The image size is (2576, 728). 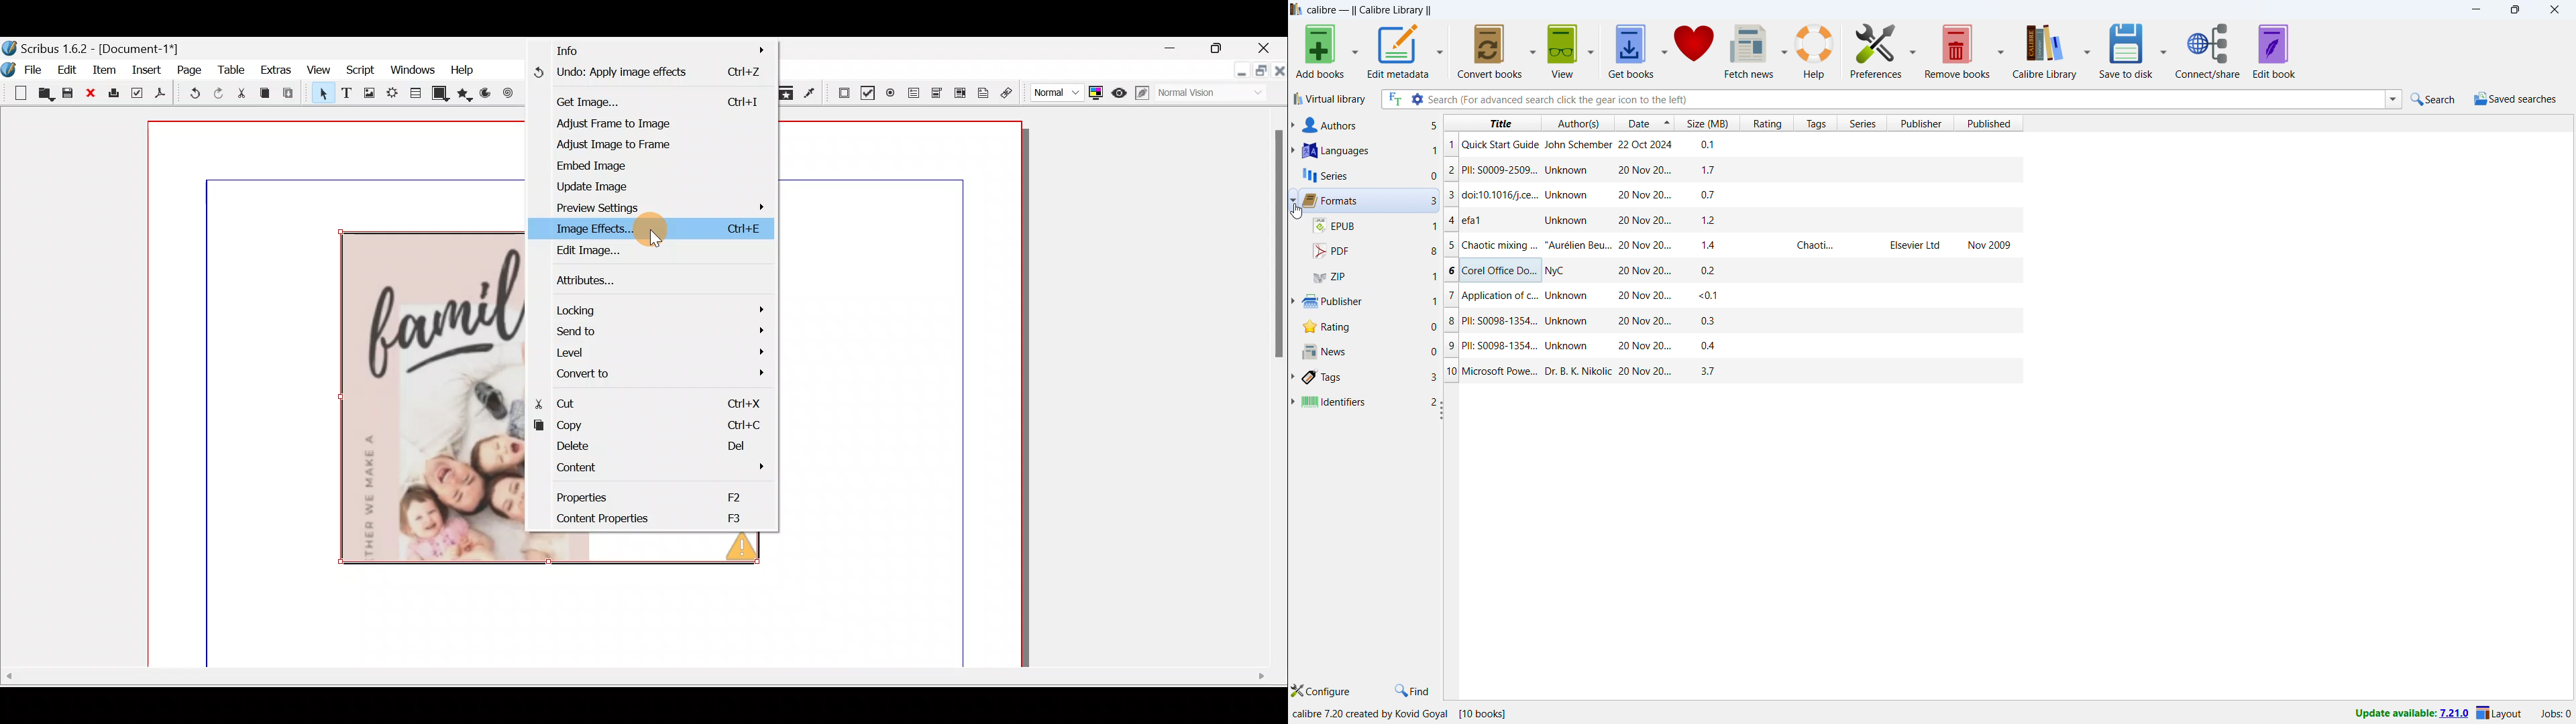 I want to click on epub, so click(x=1375, y=226).